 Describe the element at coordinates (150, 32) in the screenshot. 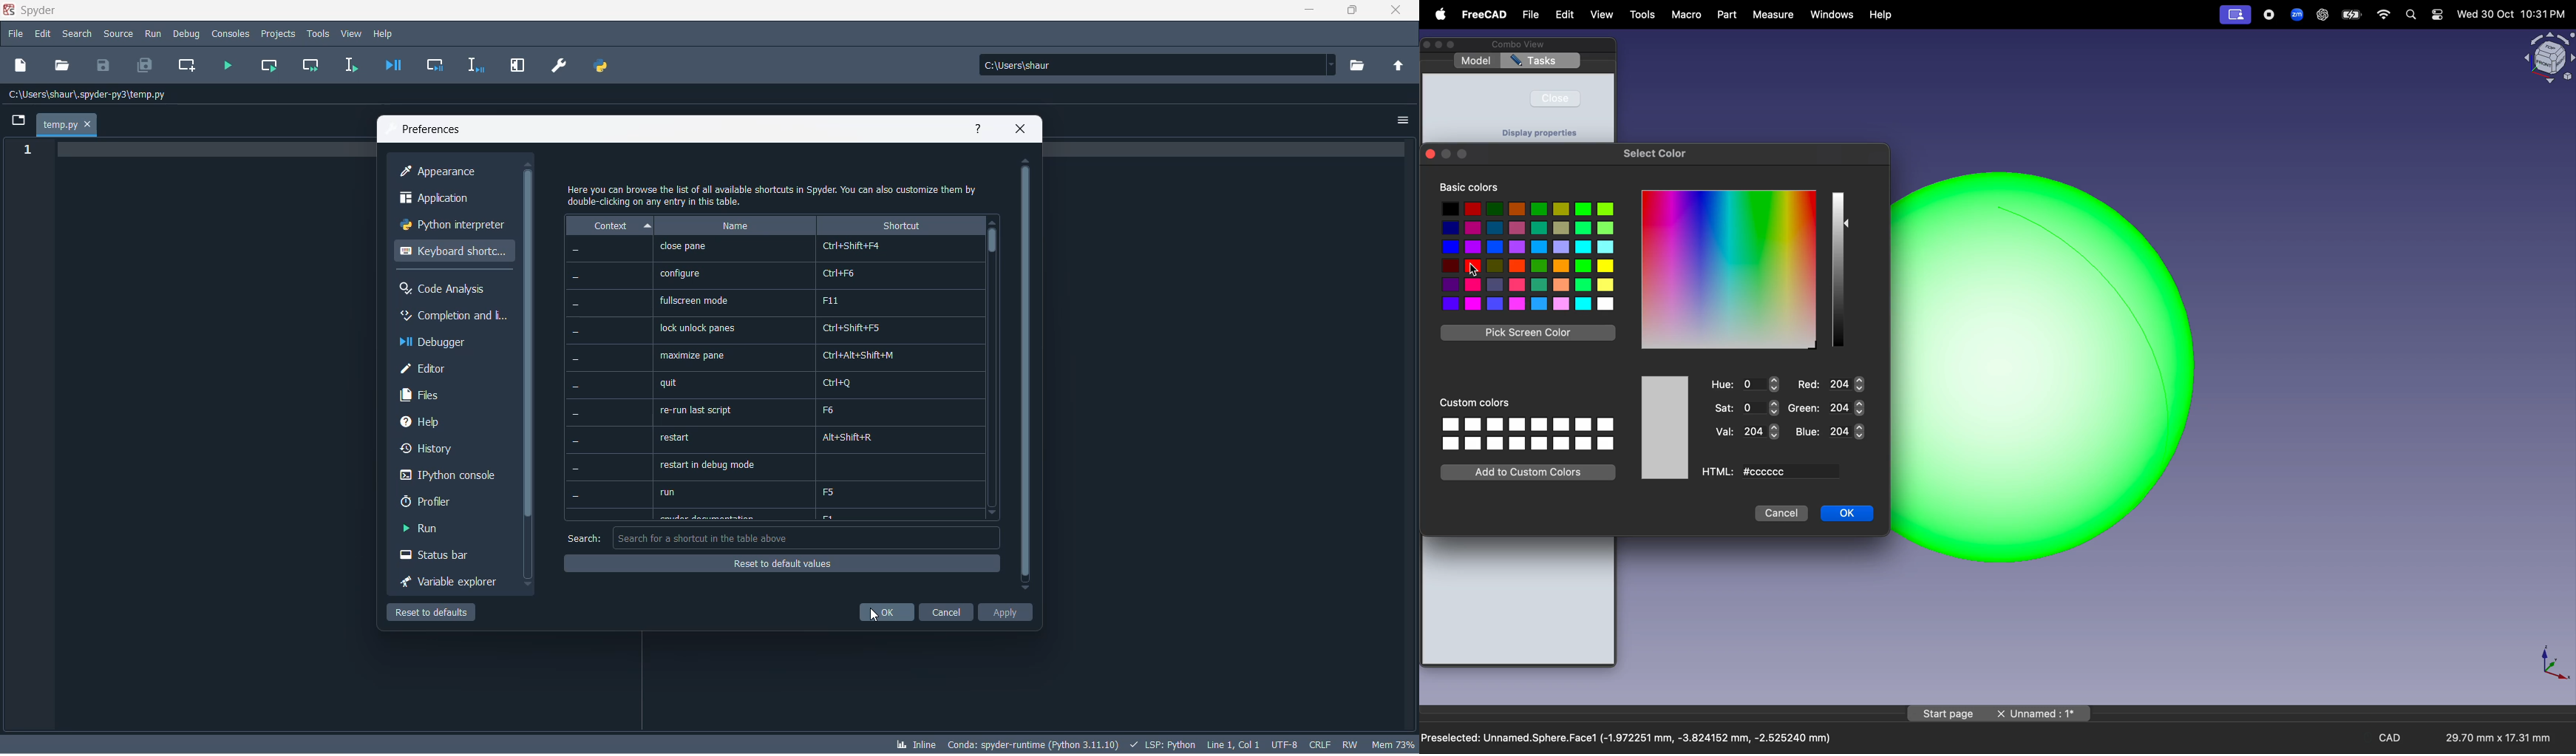

I see `run` at that location.